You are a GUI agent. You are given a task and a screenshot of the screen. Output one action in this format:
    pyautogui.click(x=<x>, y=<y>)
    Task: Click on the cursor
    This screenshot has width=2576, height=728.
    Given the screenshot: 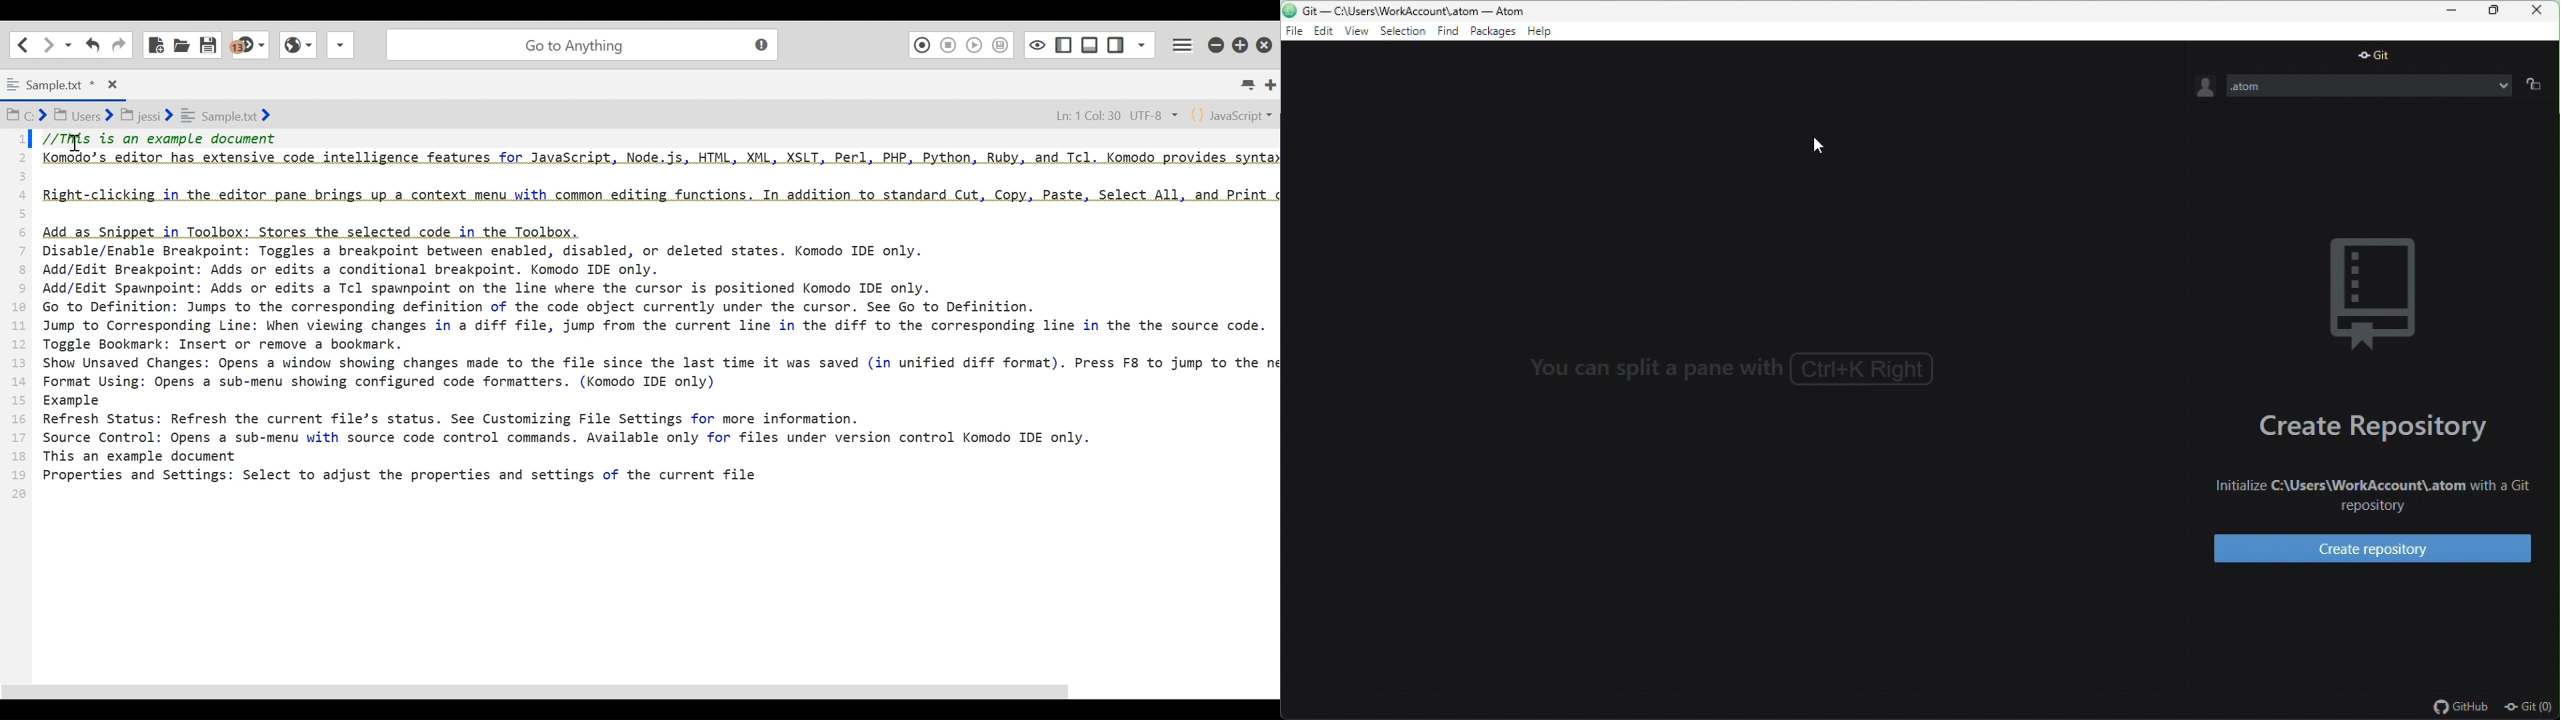 What is the action you would take?
    pyautogui.click(x=1819, y=145)
    